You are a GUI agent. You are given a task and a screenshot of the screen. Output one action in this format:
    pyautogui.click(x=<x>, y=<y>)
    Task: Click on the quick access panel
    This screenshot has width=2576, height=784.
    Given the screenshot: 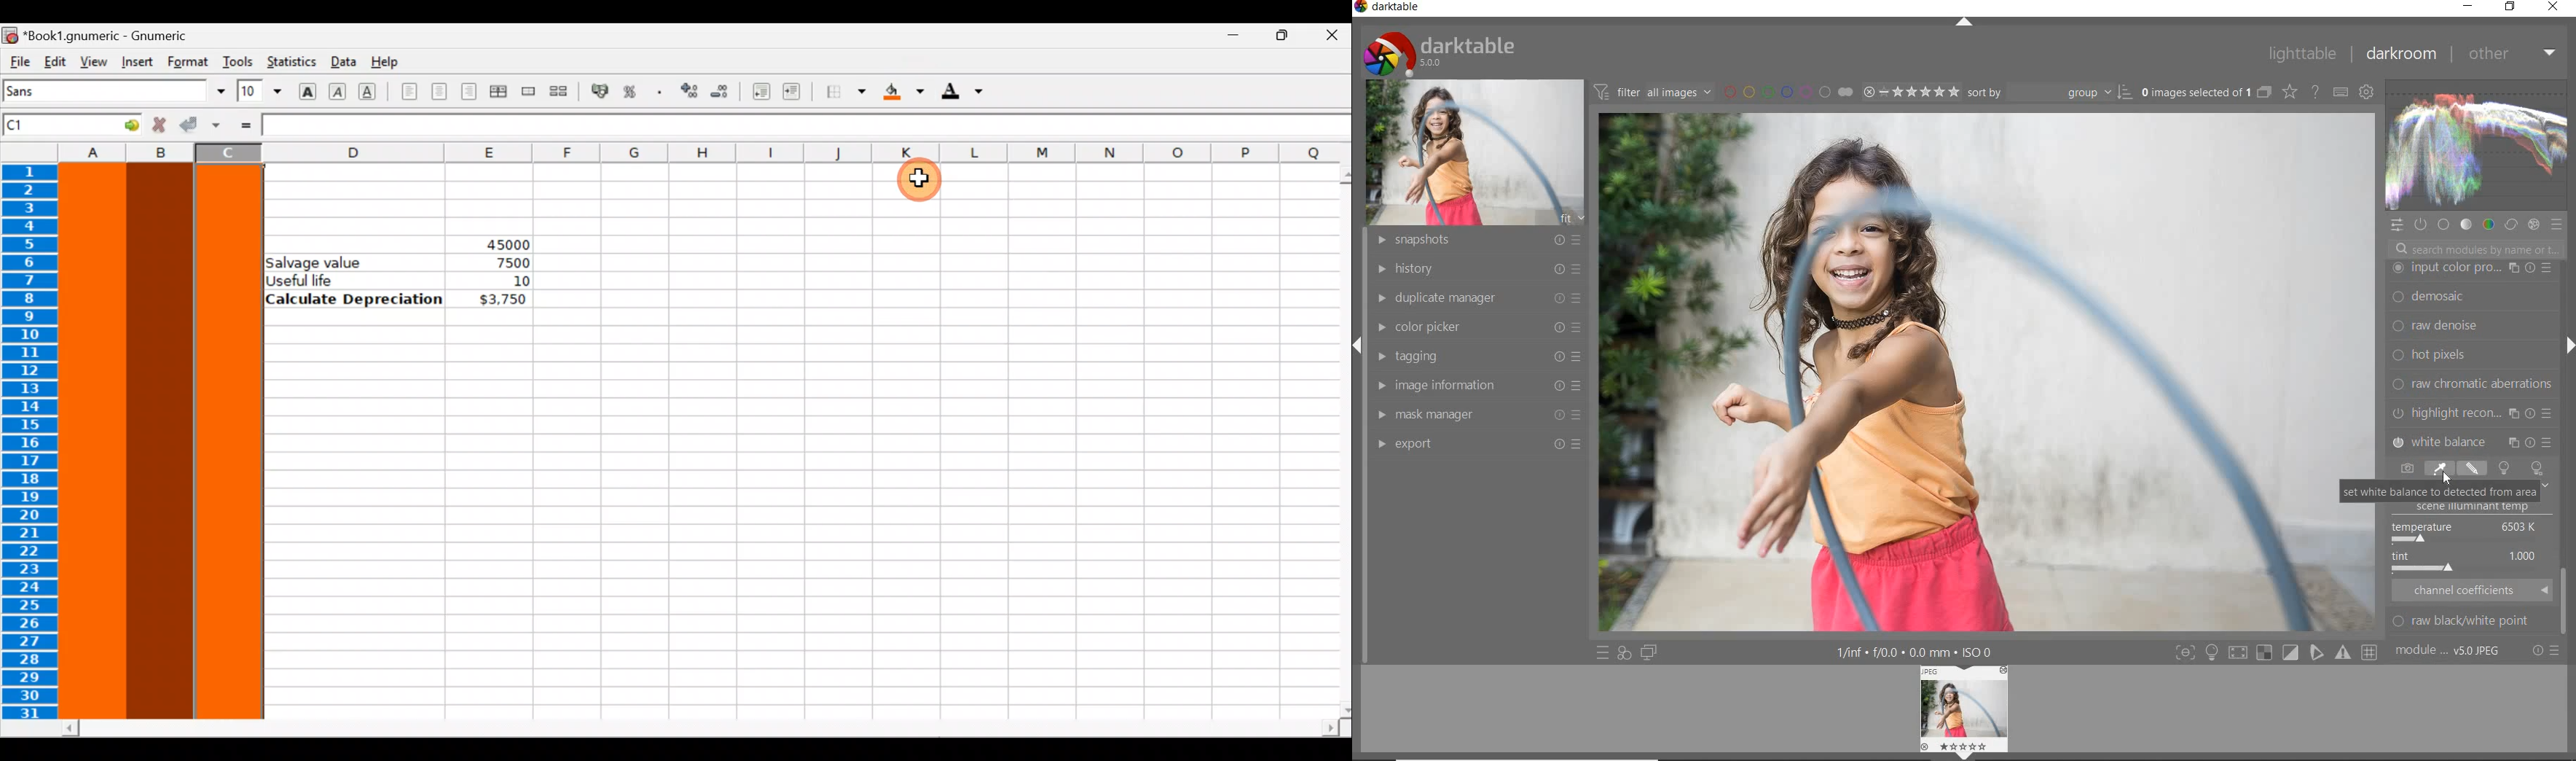 What is the action you would take?
    pyautogui.click(x=2398, y=225)
    